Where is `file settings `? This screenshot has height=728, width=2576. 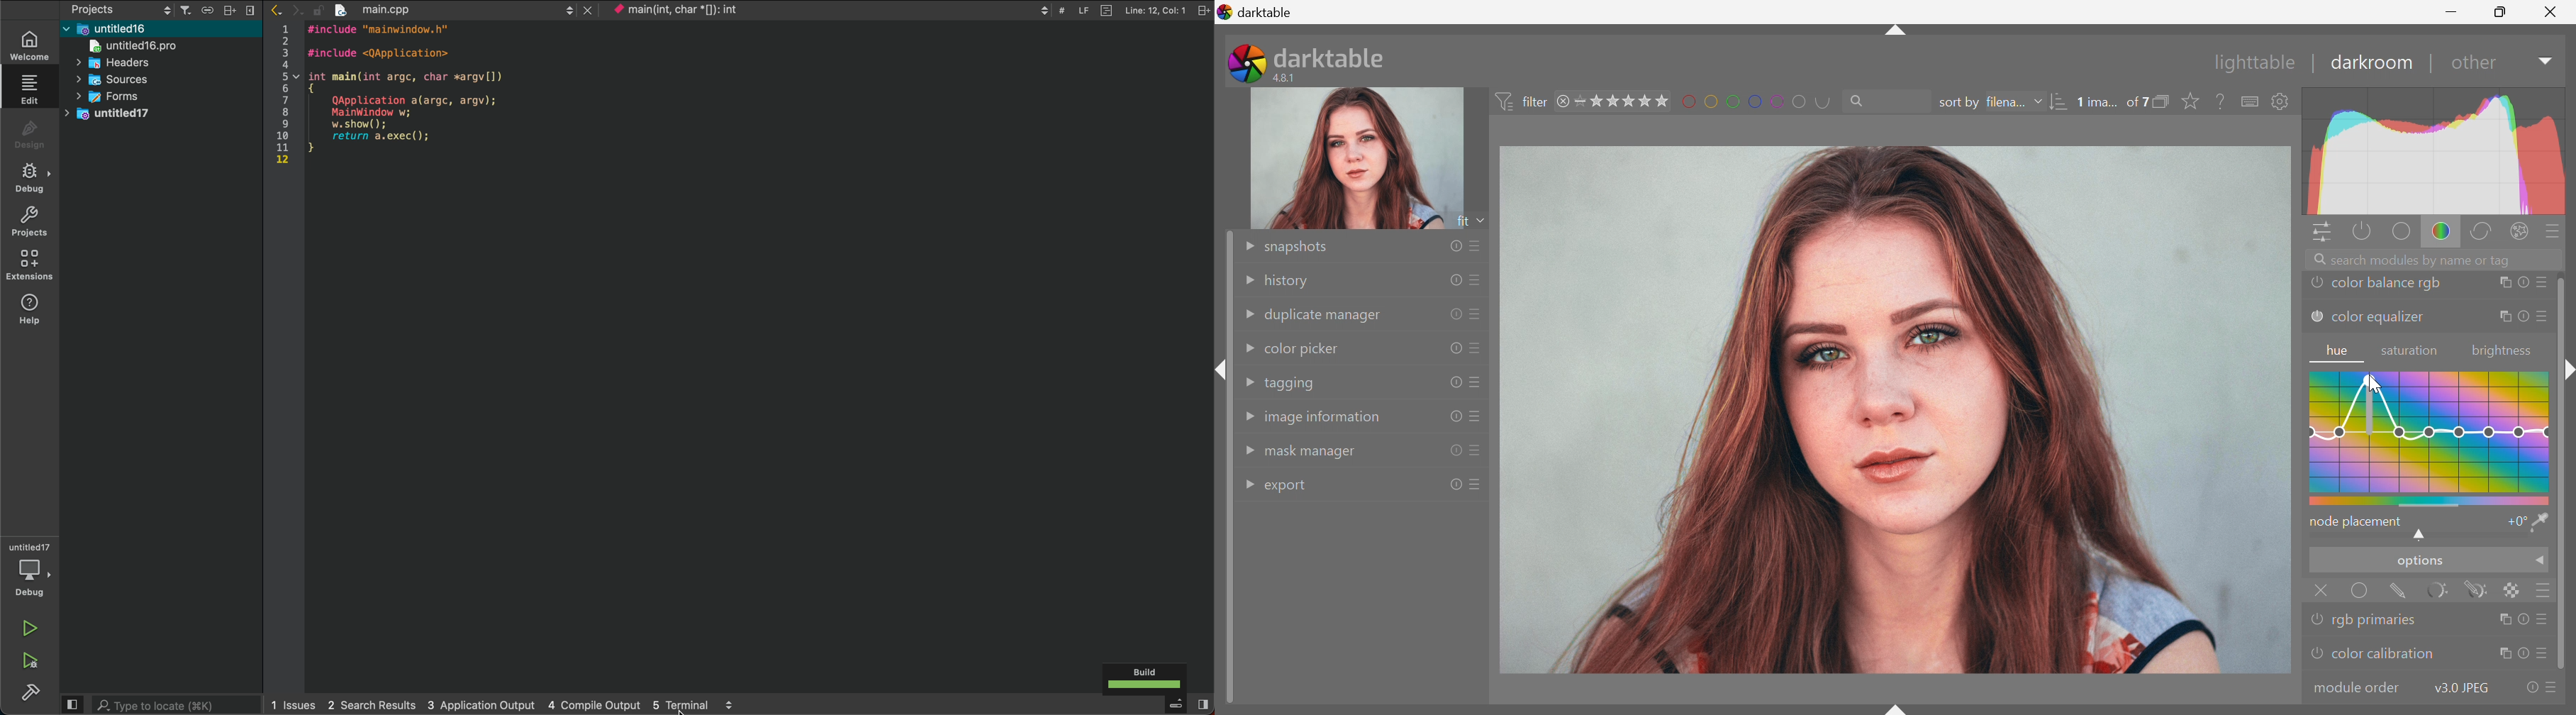
file settings  is located at coordinates (1205, 9).